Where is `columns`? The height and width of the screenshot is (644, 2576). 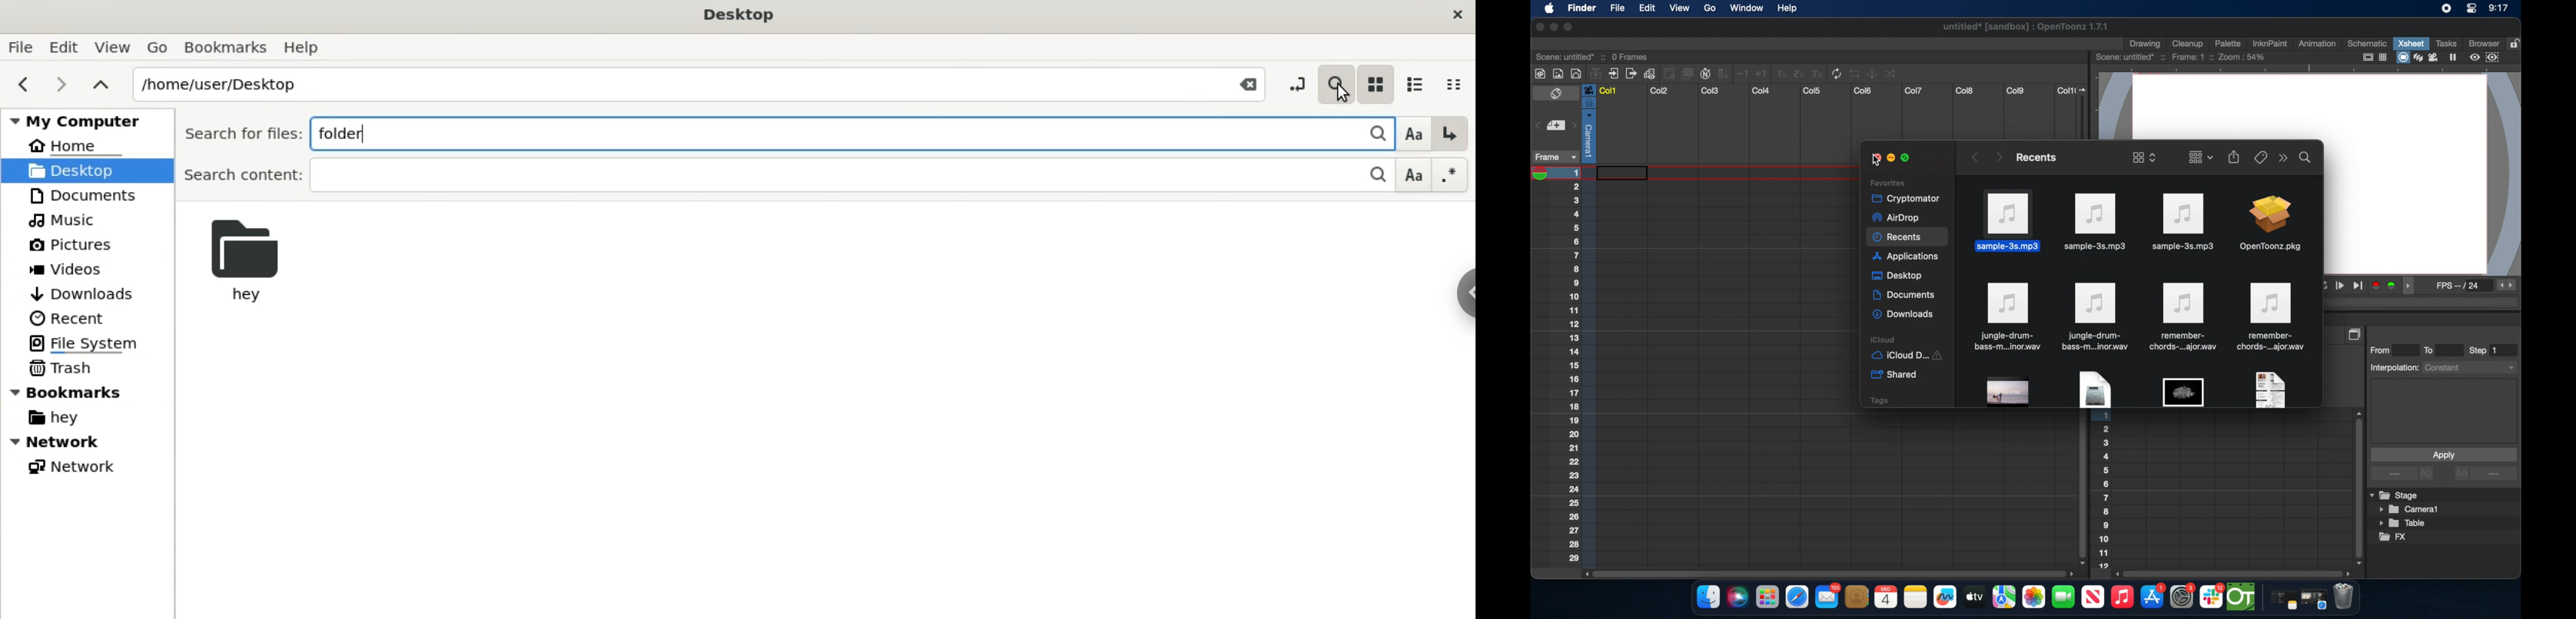
columns is located at coordinates (1836, 91).